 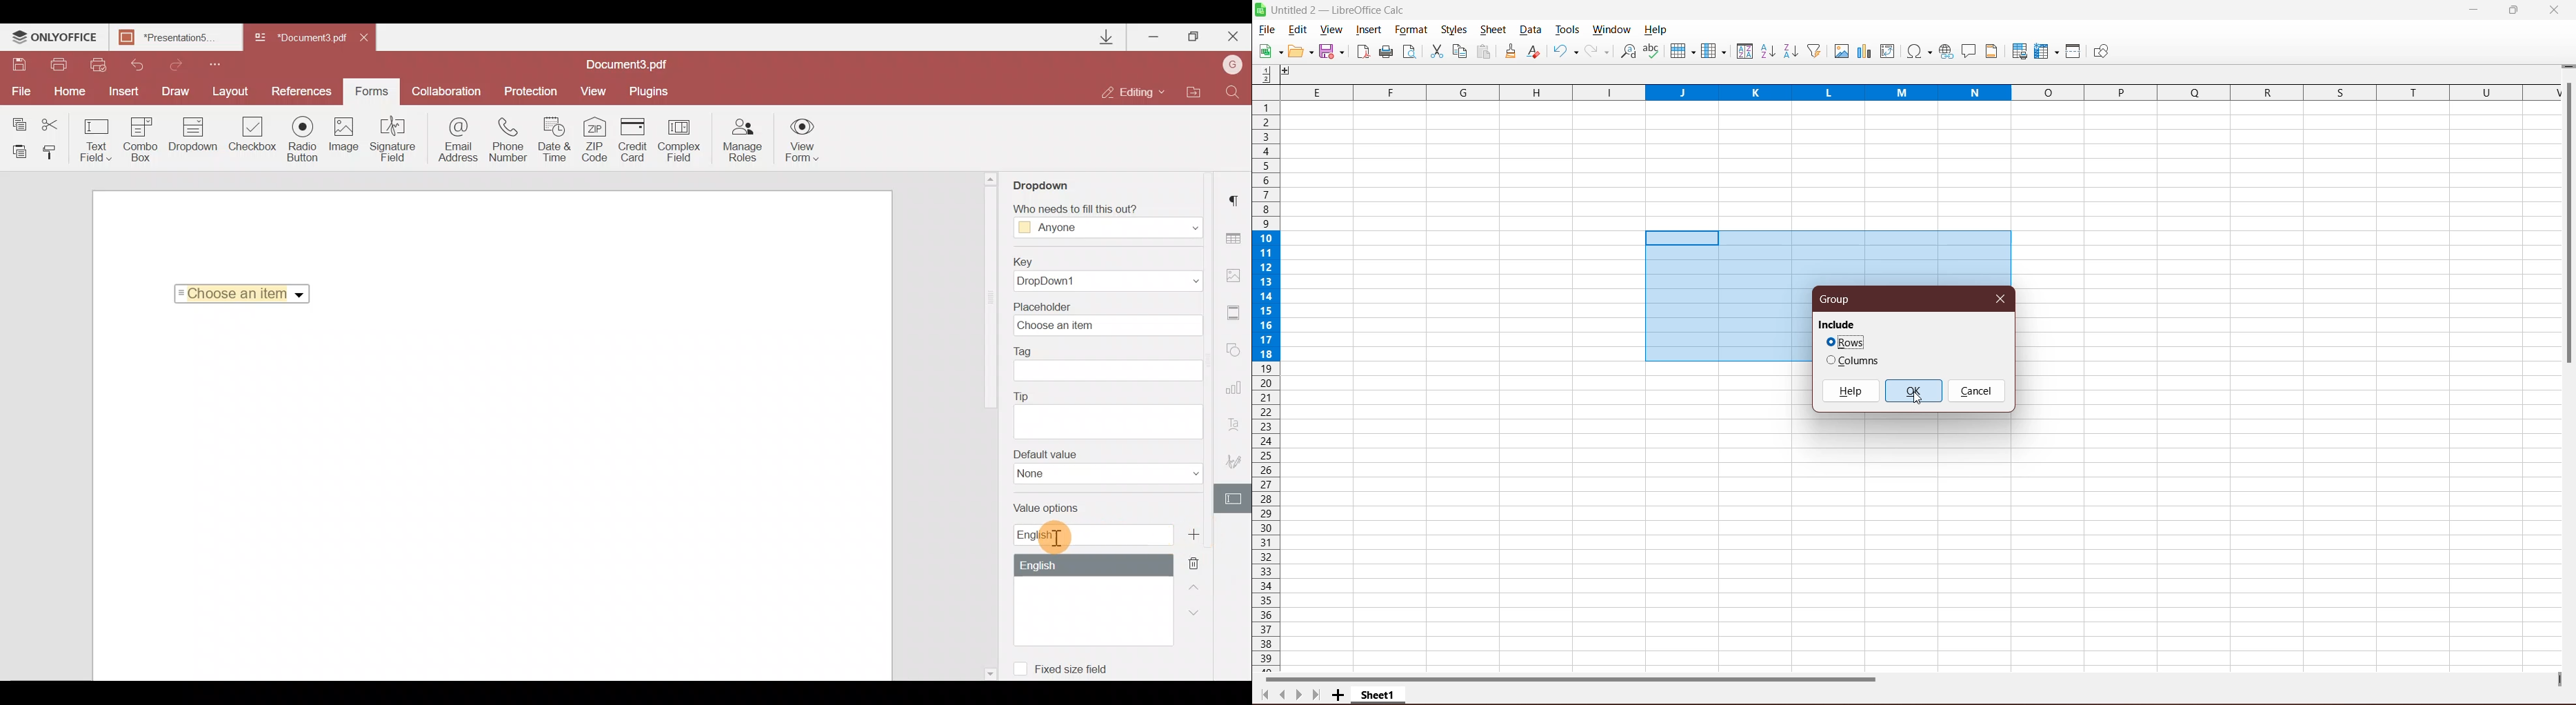 I want to click on Rows, so click(x=1681, y=52).